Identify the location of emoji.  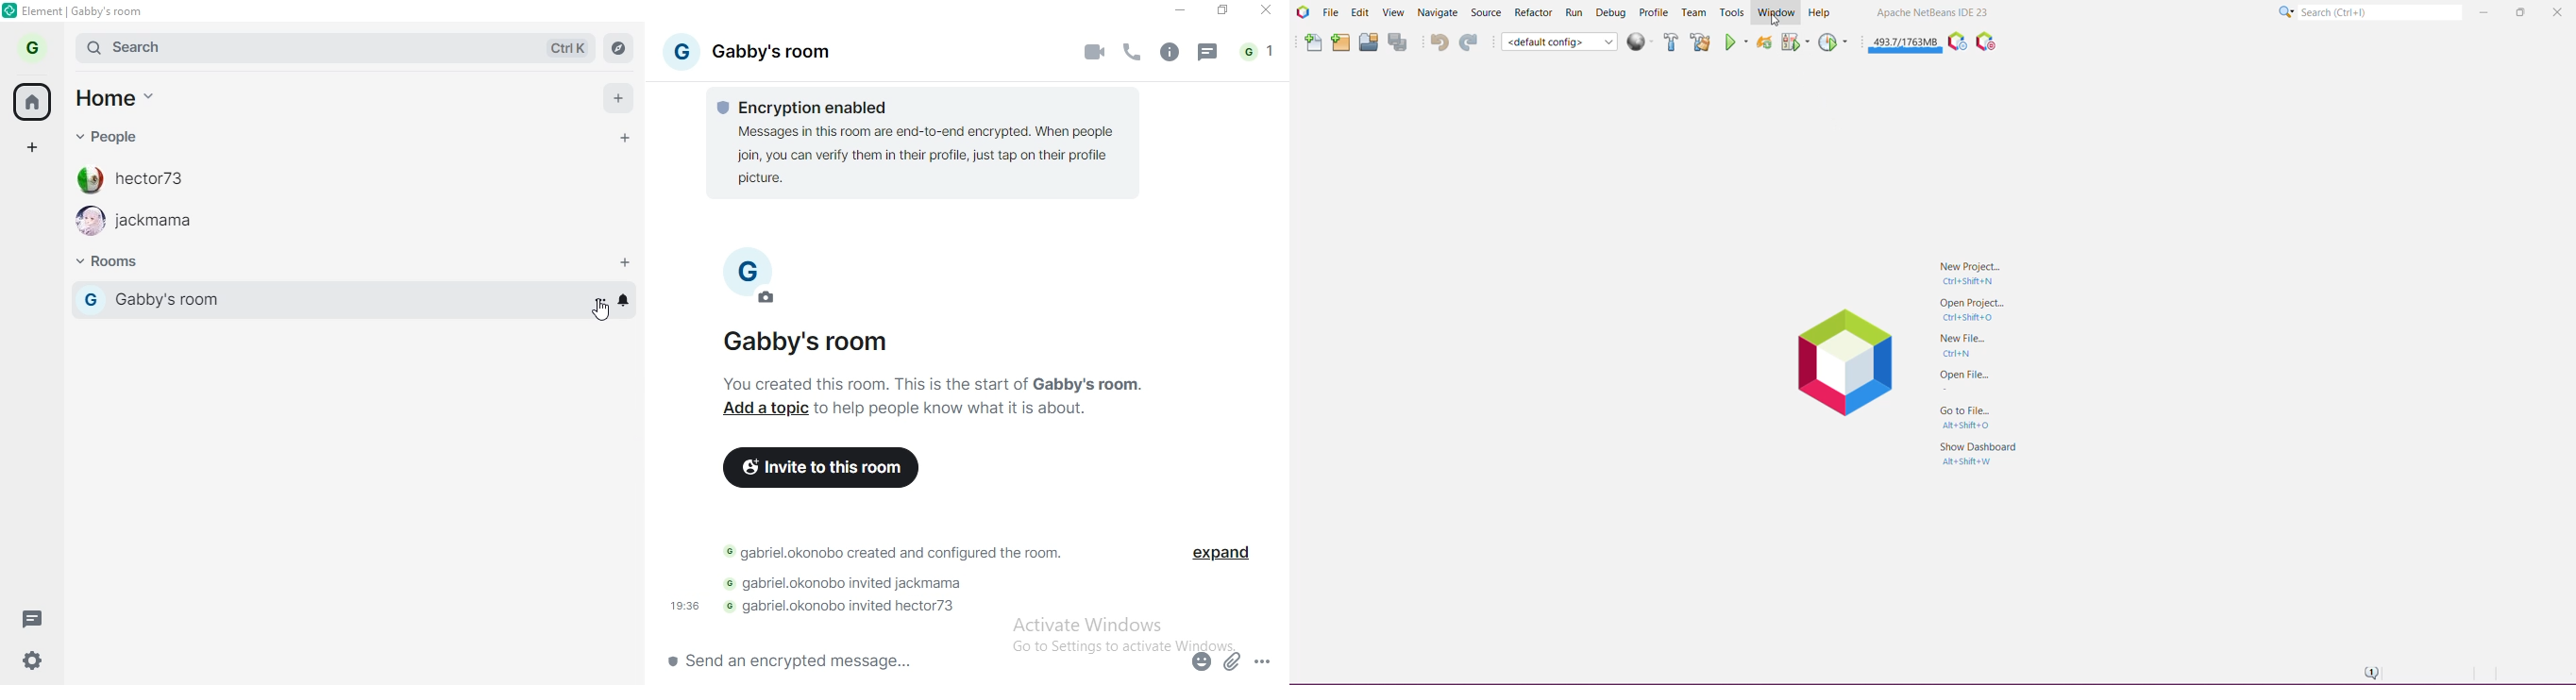
(1202, 662).